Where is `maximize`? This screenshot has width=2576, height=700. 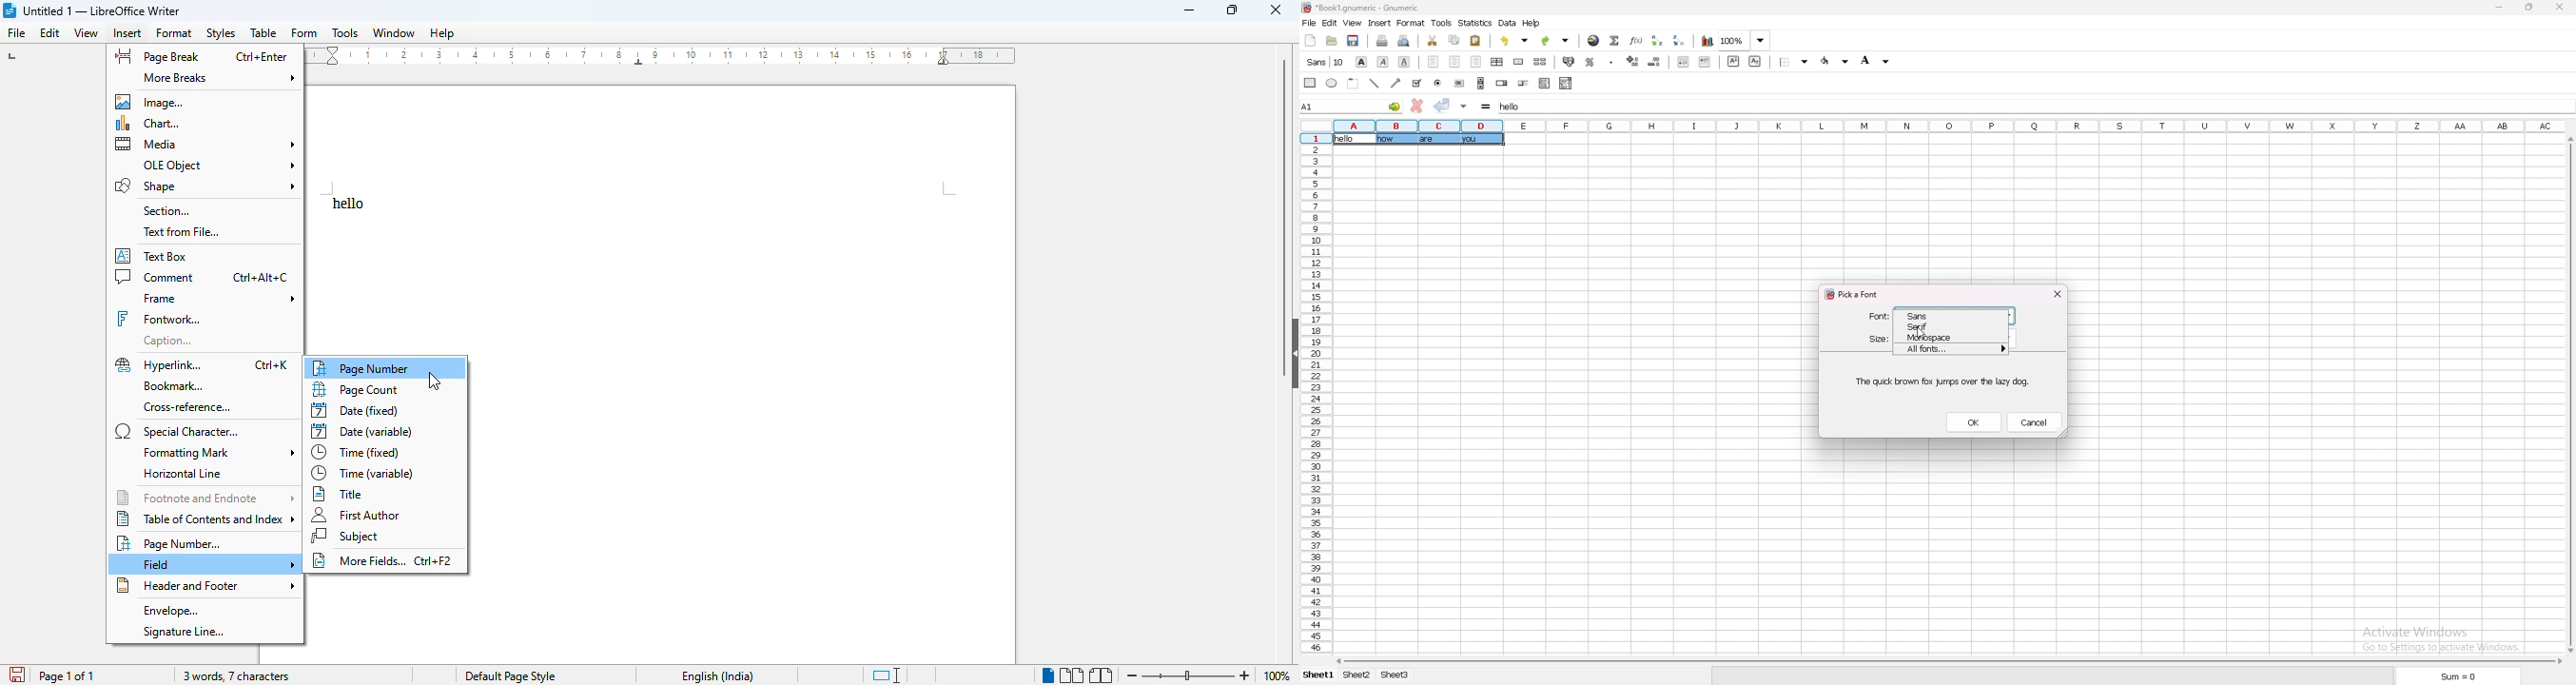
maximize is located at coordinates (1234, 10).